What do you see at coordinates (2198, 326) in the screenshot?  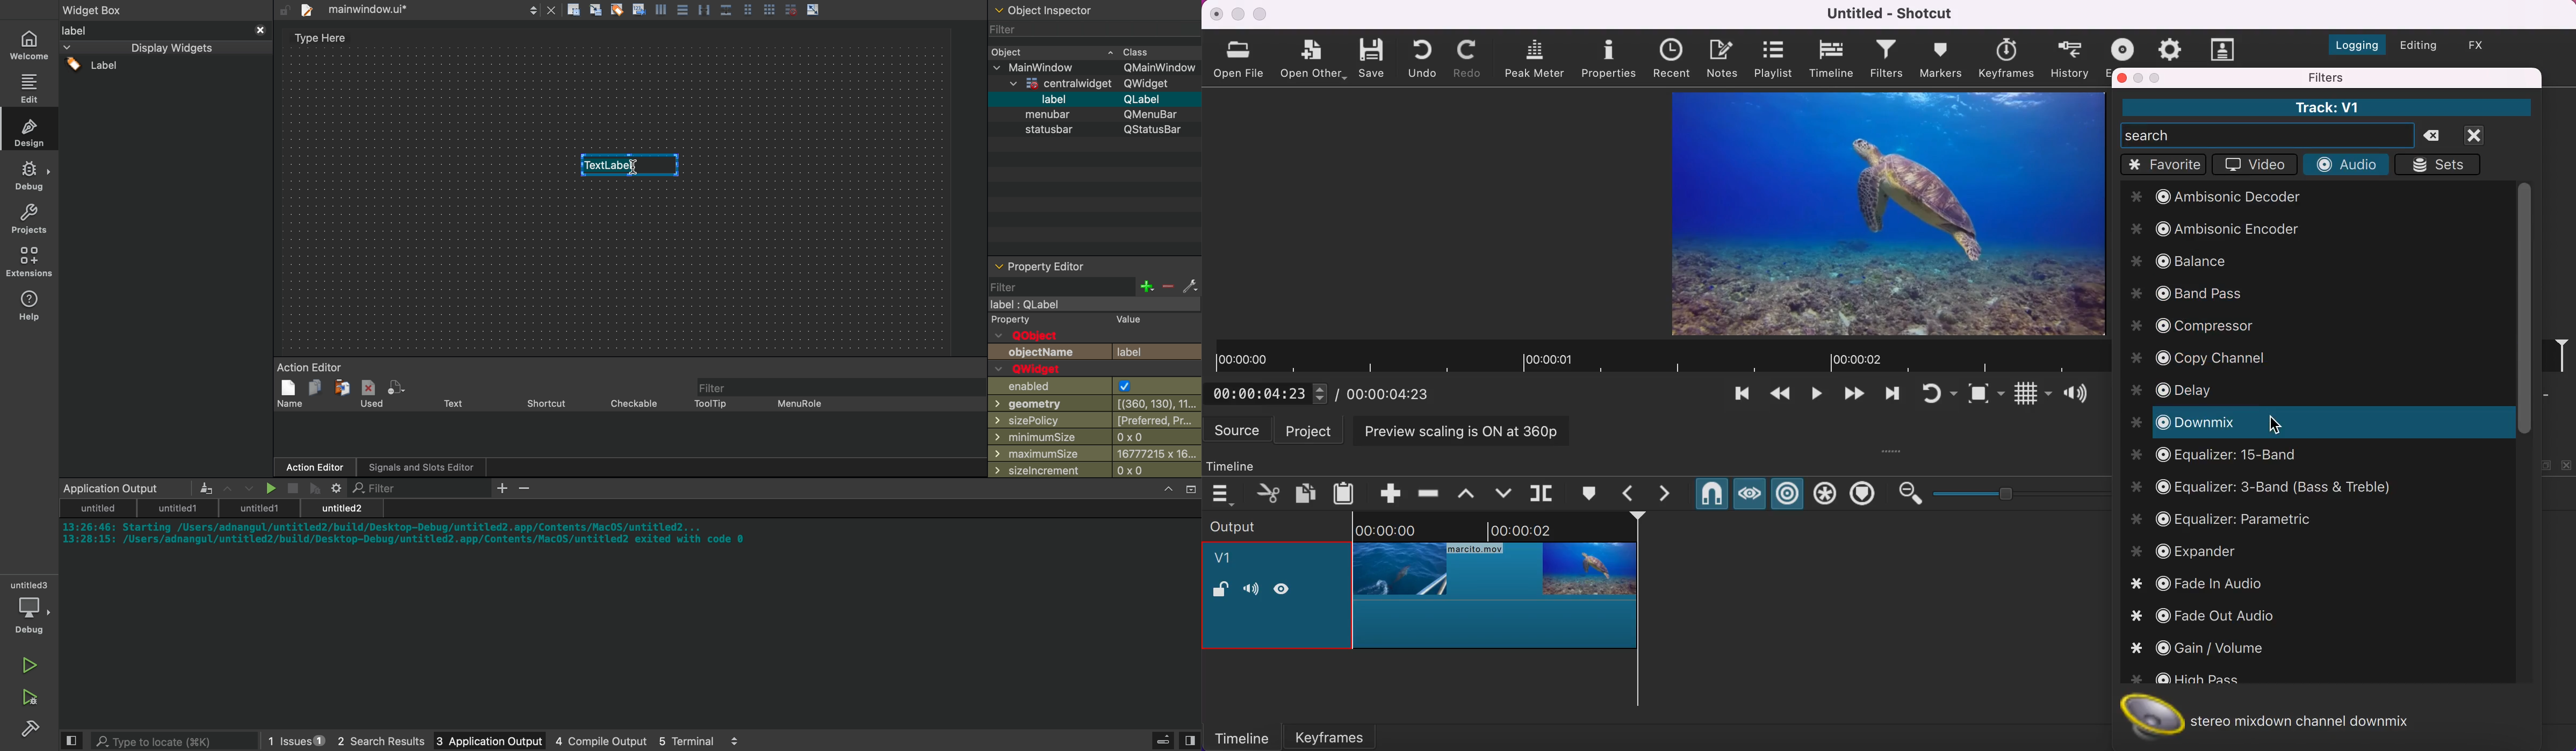 I see `compressor` at bounding box center [2198, 326].